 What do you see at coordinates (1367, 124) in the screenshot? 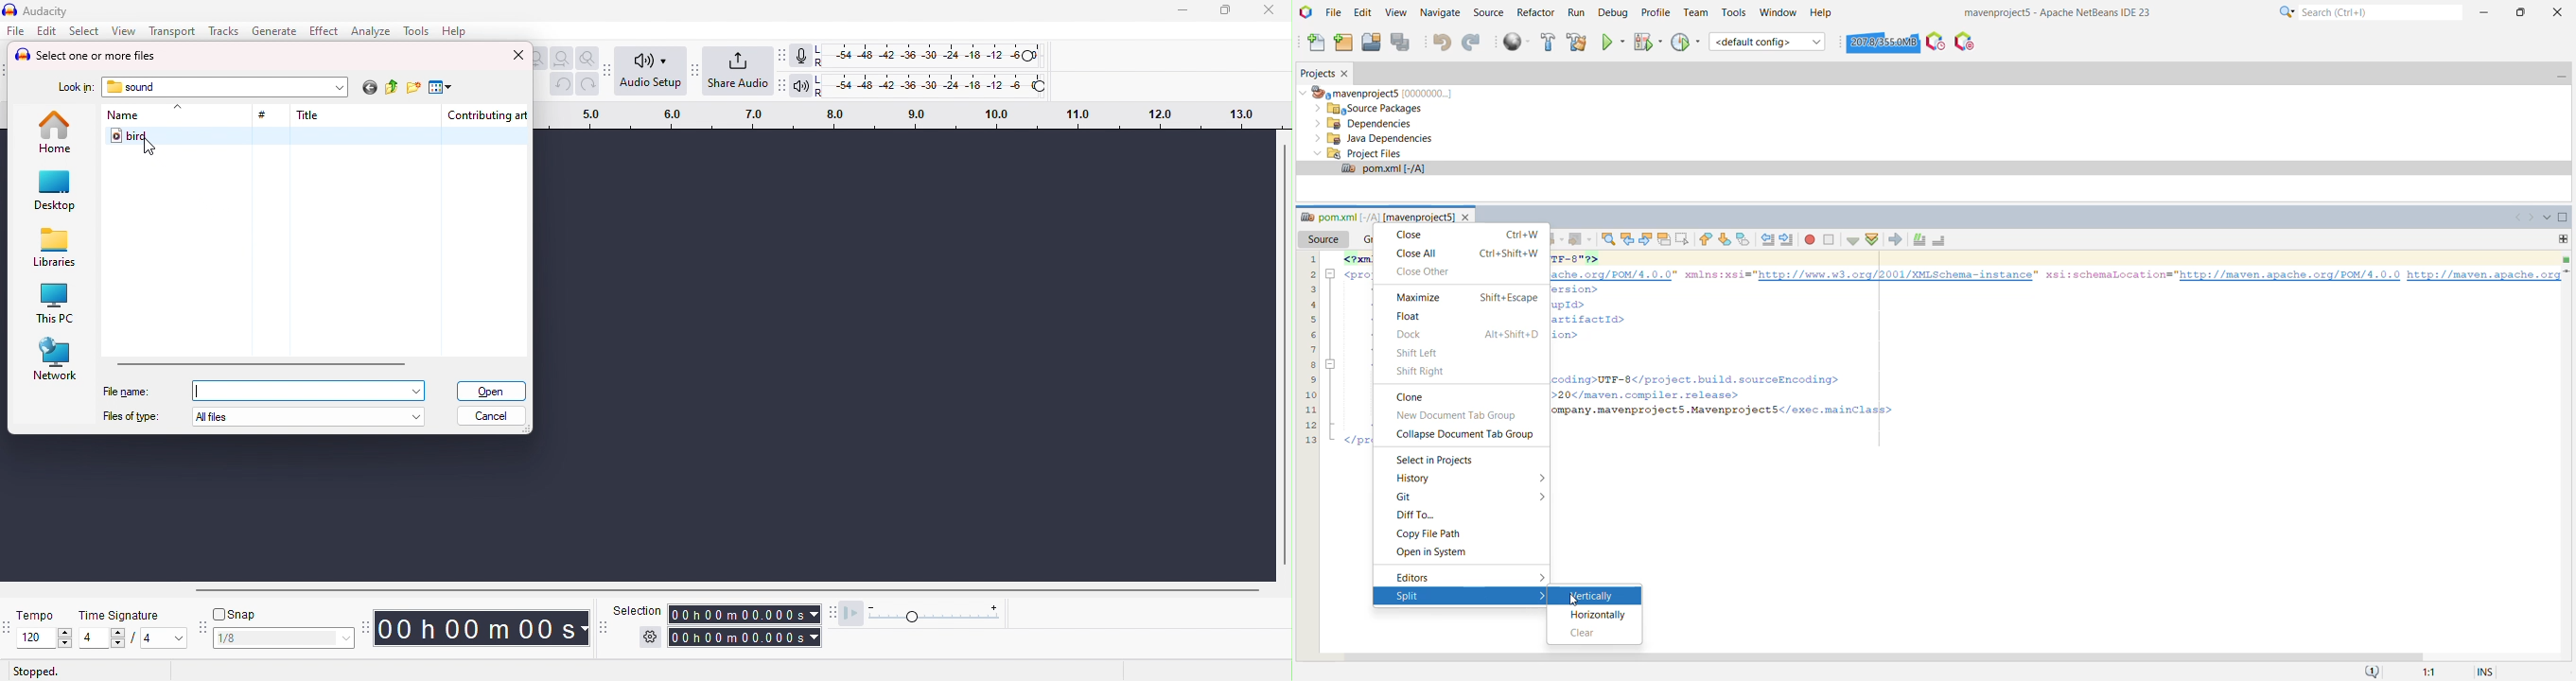
I see `Dependencies` at bounding box center [1367, 124].